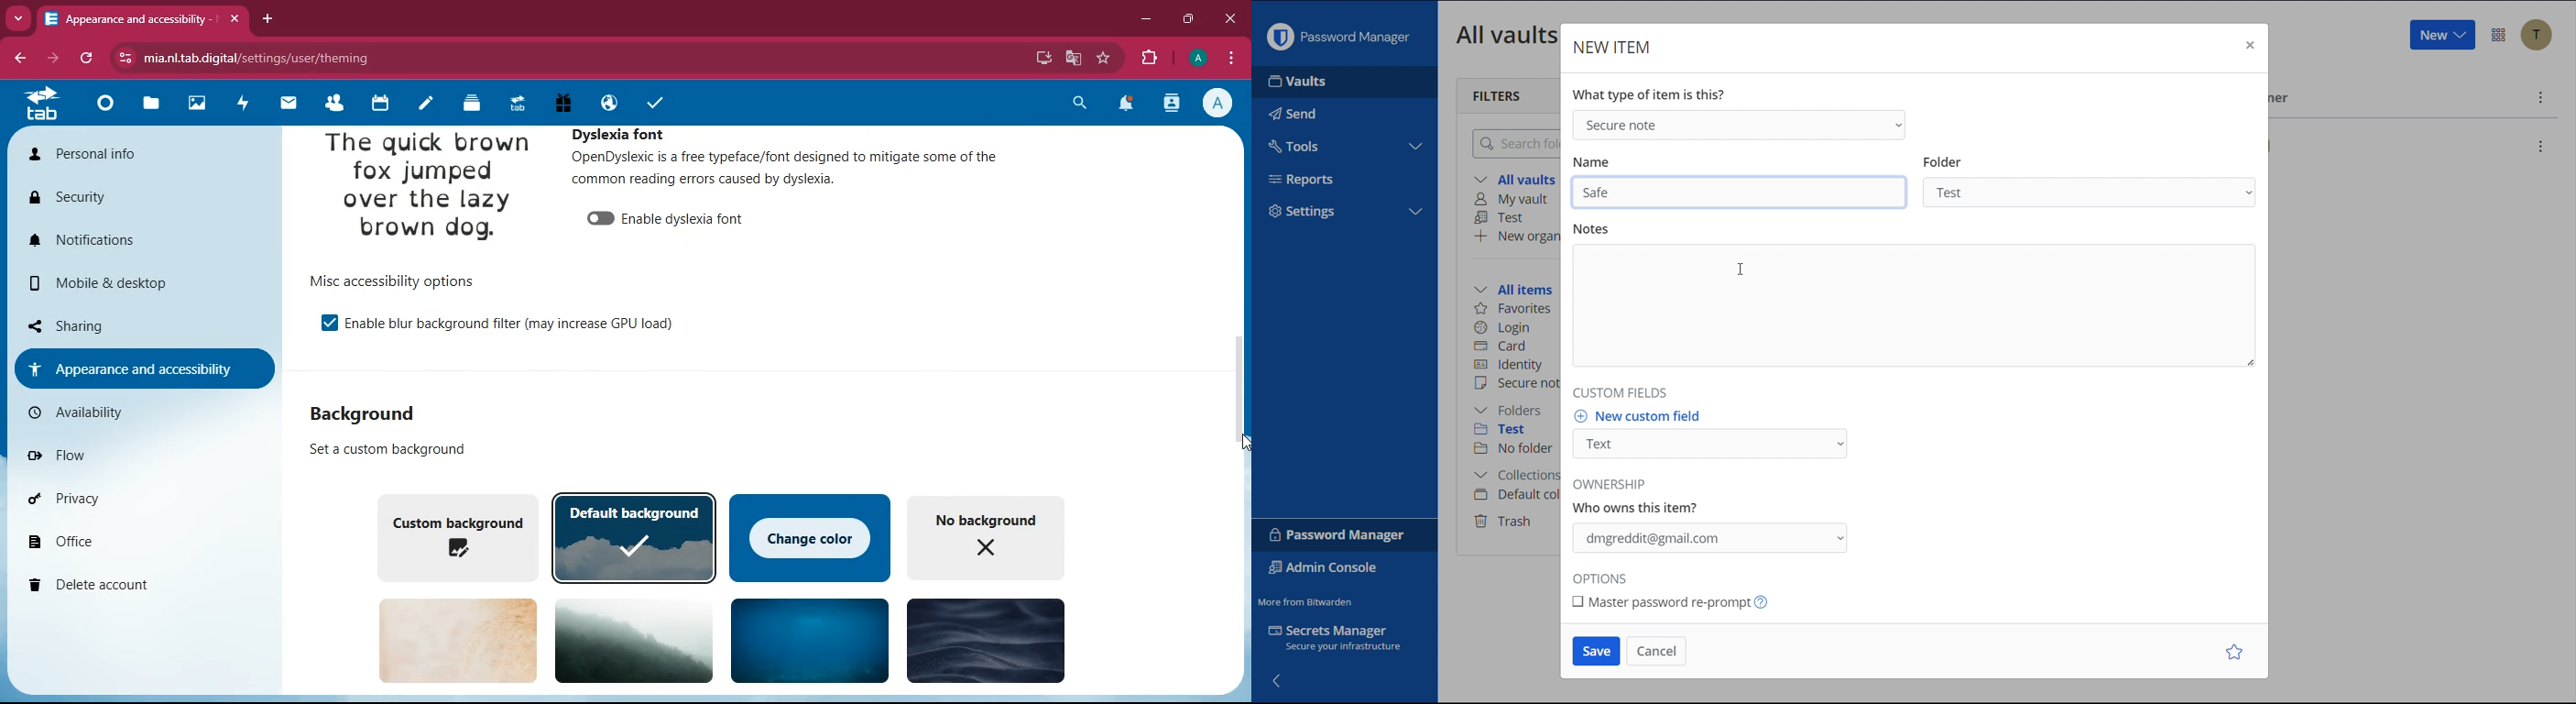 The width and height of the screenshot is (2576, 728). Describe the element at coordinates (984, 639) in the screenshot. I see `background` at that location.